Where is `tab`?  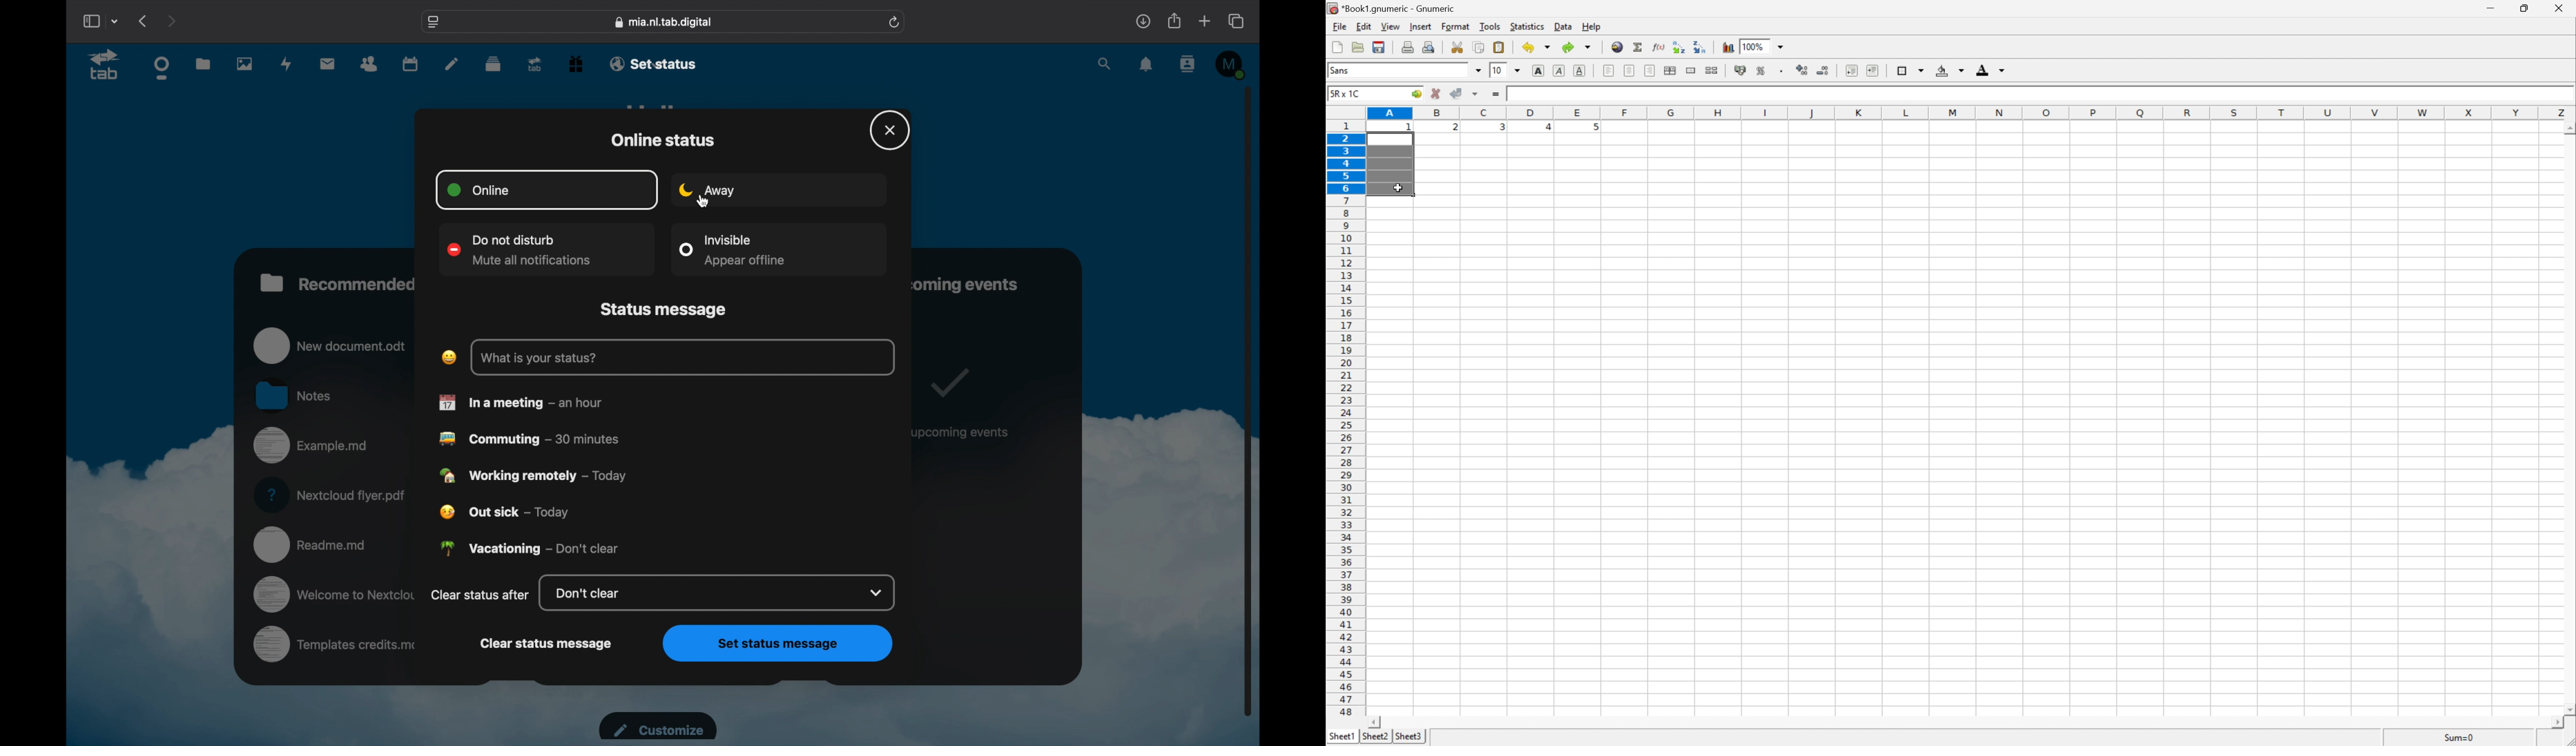
tab is located at coordinates (105, 66).